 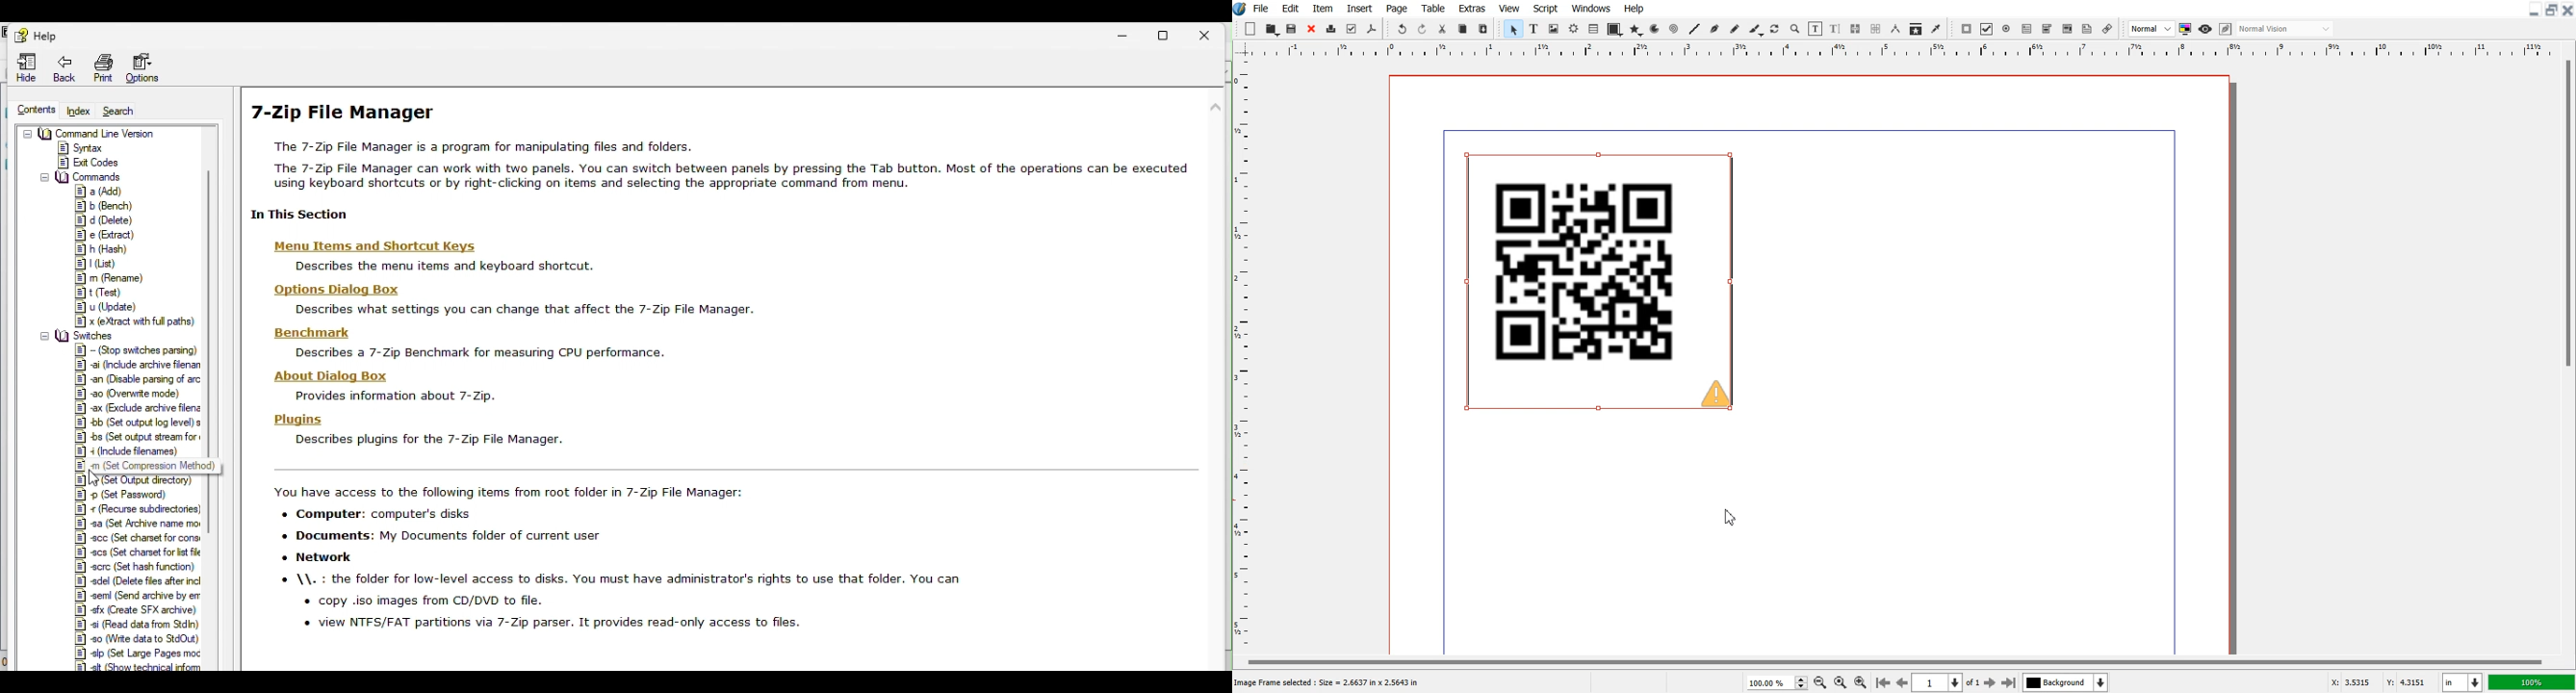 I want to click on bs, so click(x=138, y=435).